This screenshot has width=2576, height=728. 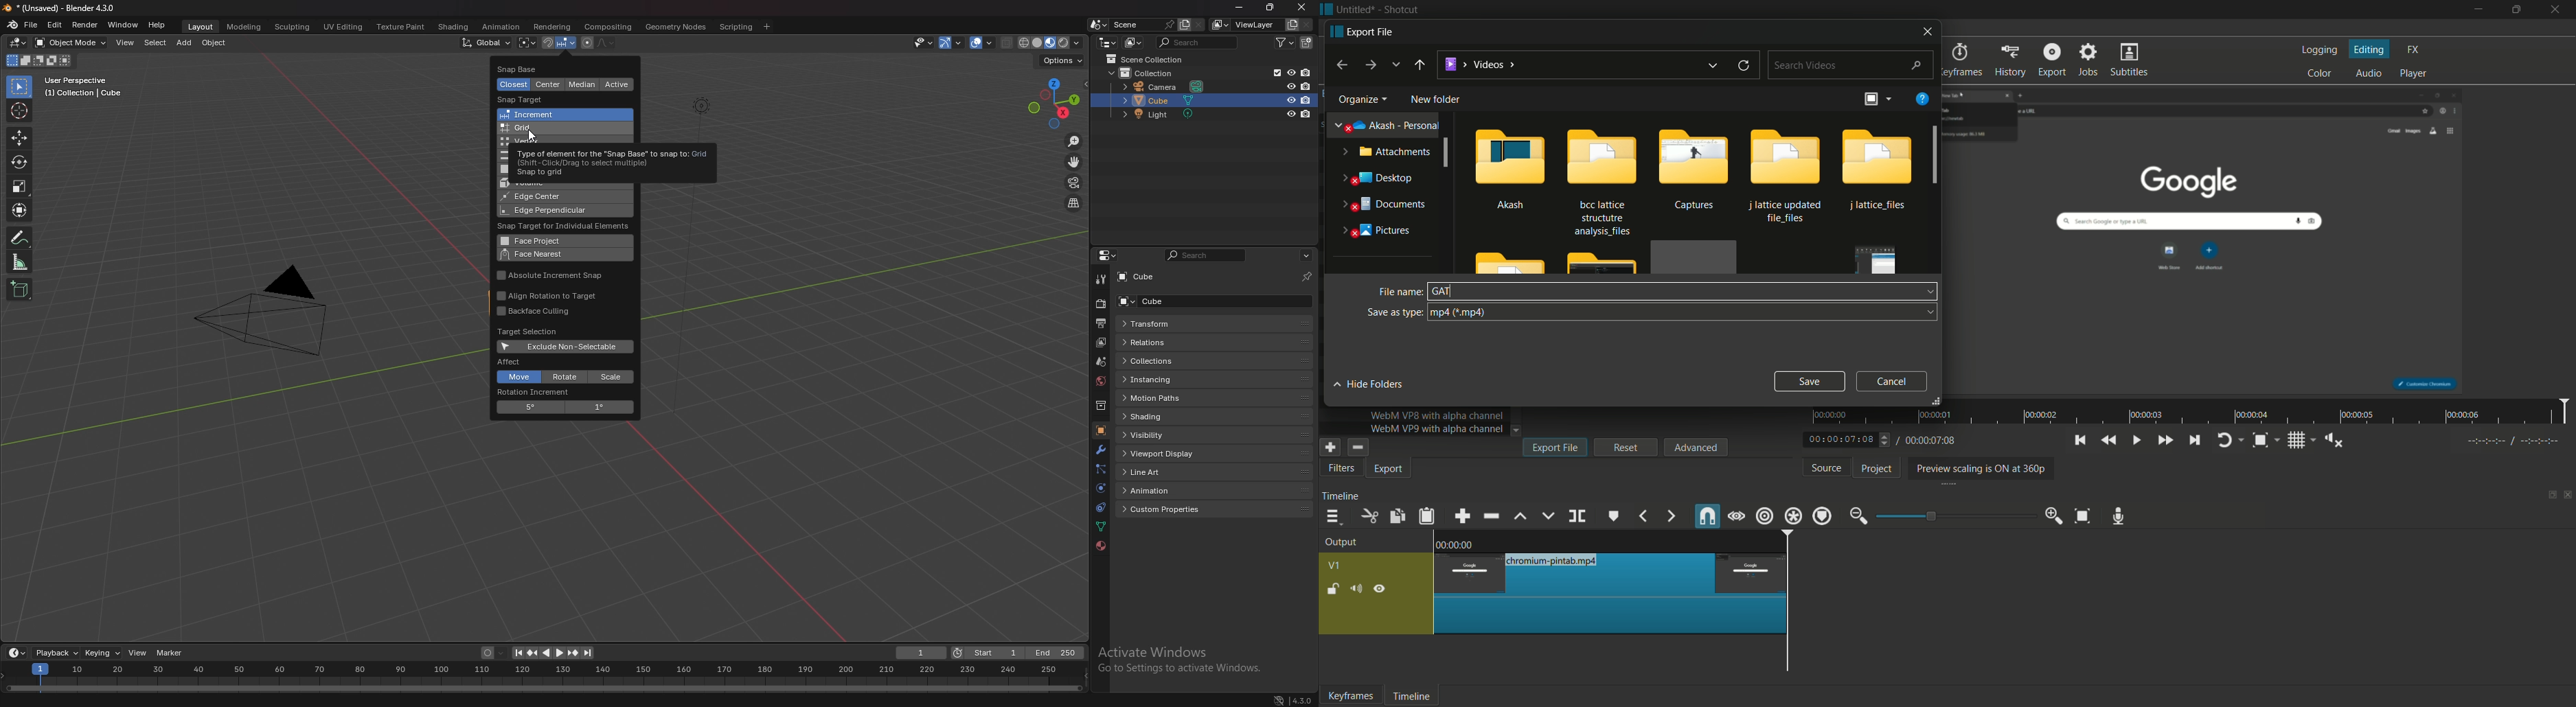 I want to click on player, so click(x=2414, y=72).